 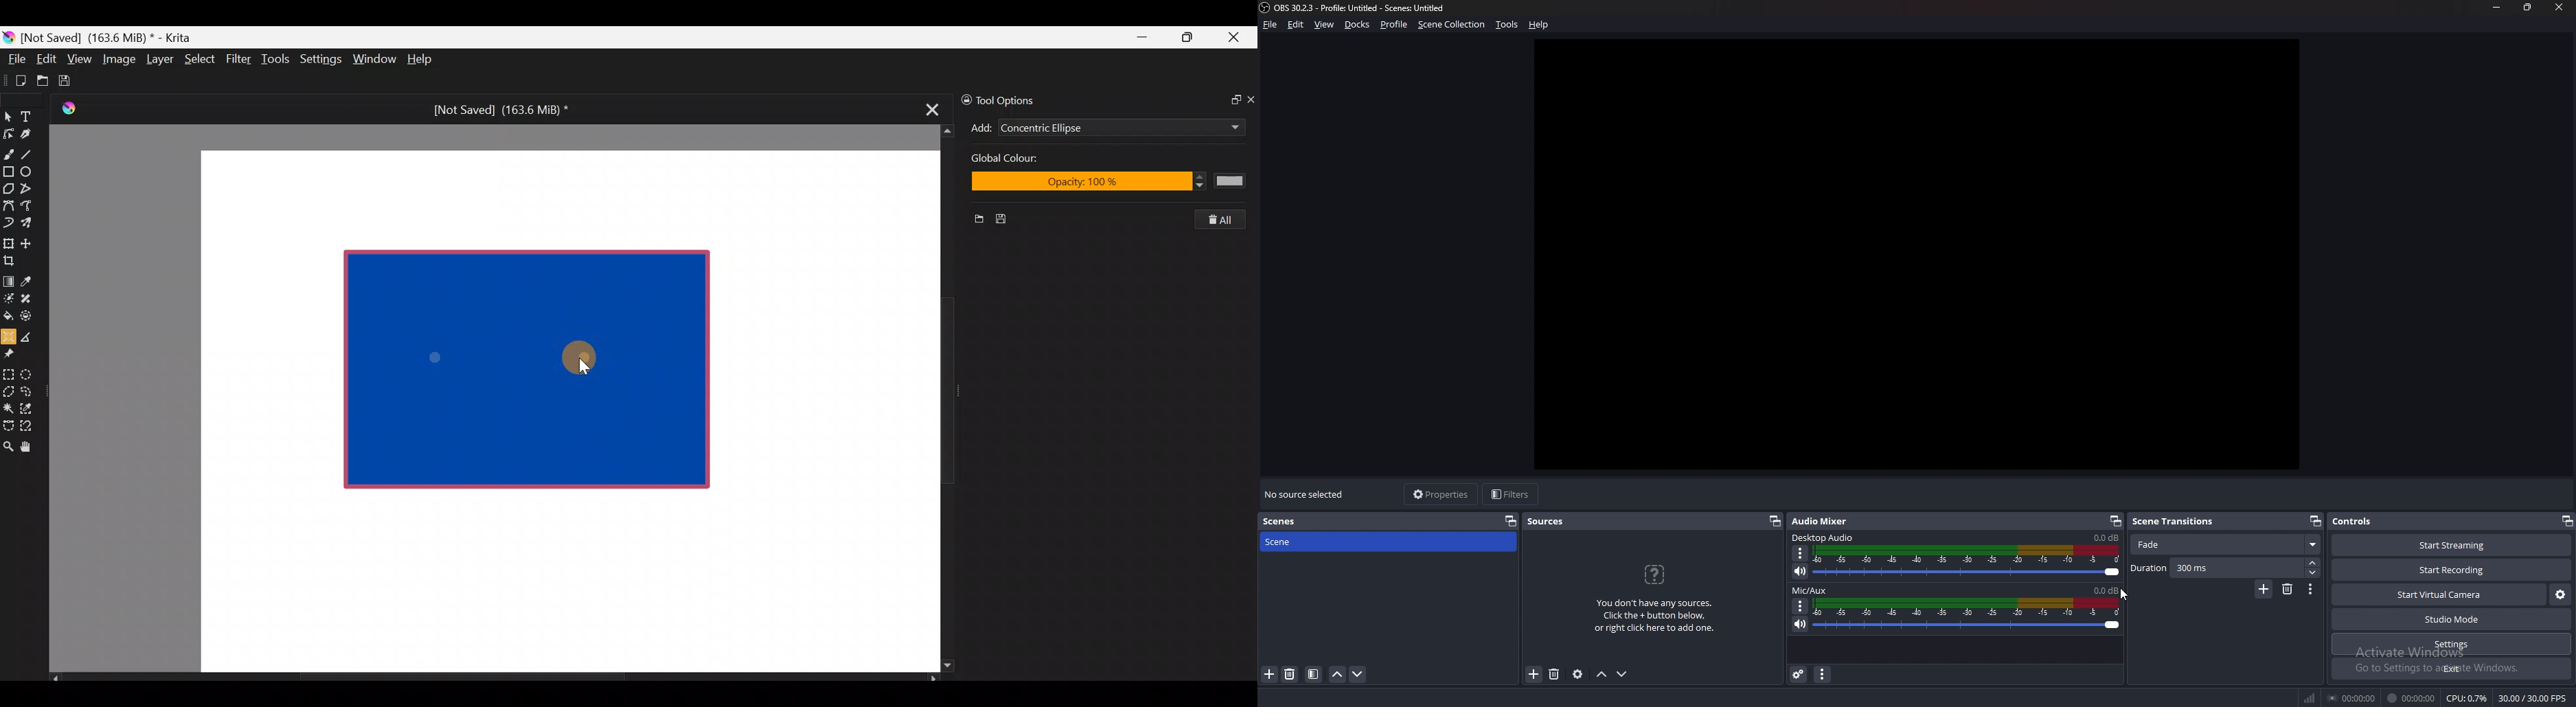 I want to click on audio mixer, so click(x=1823, y=520).